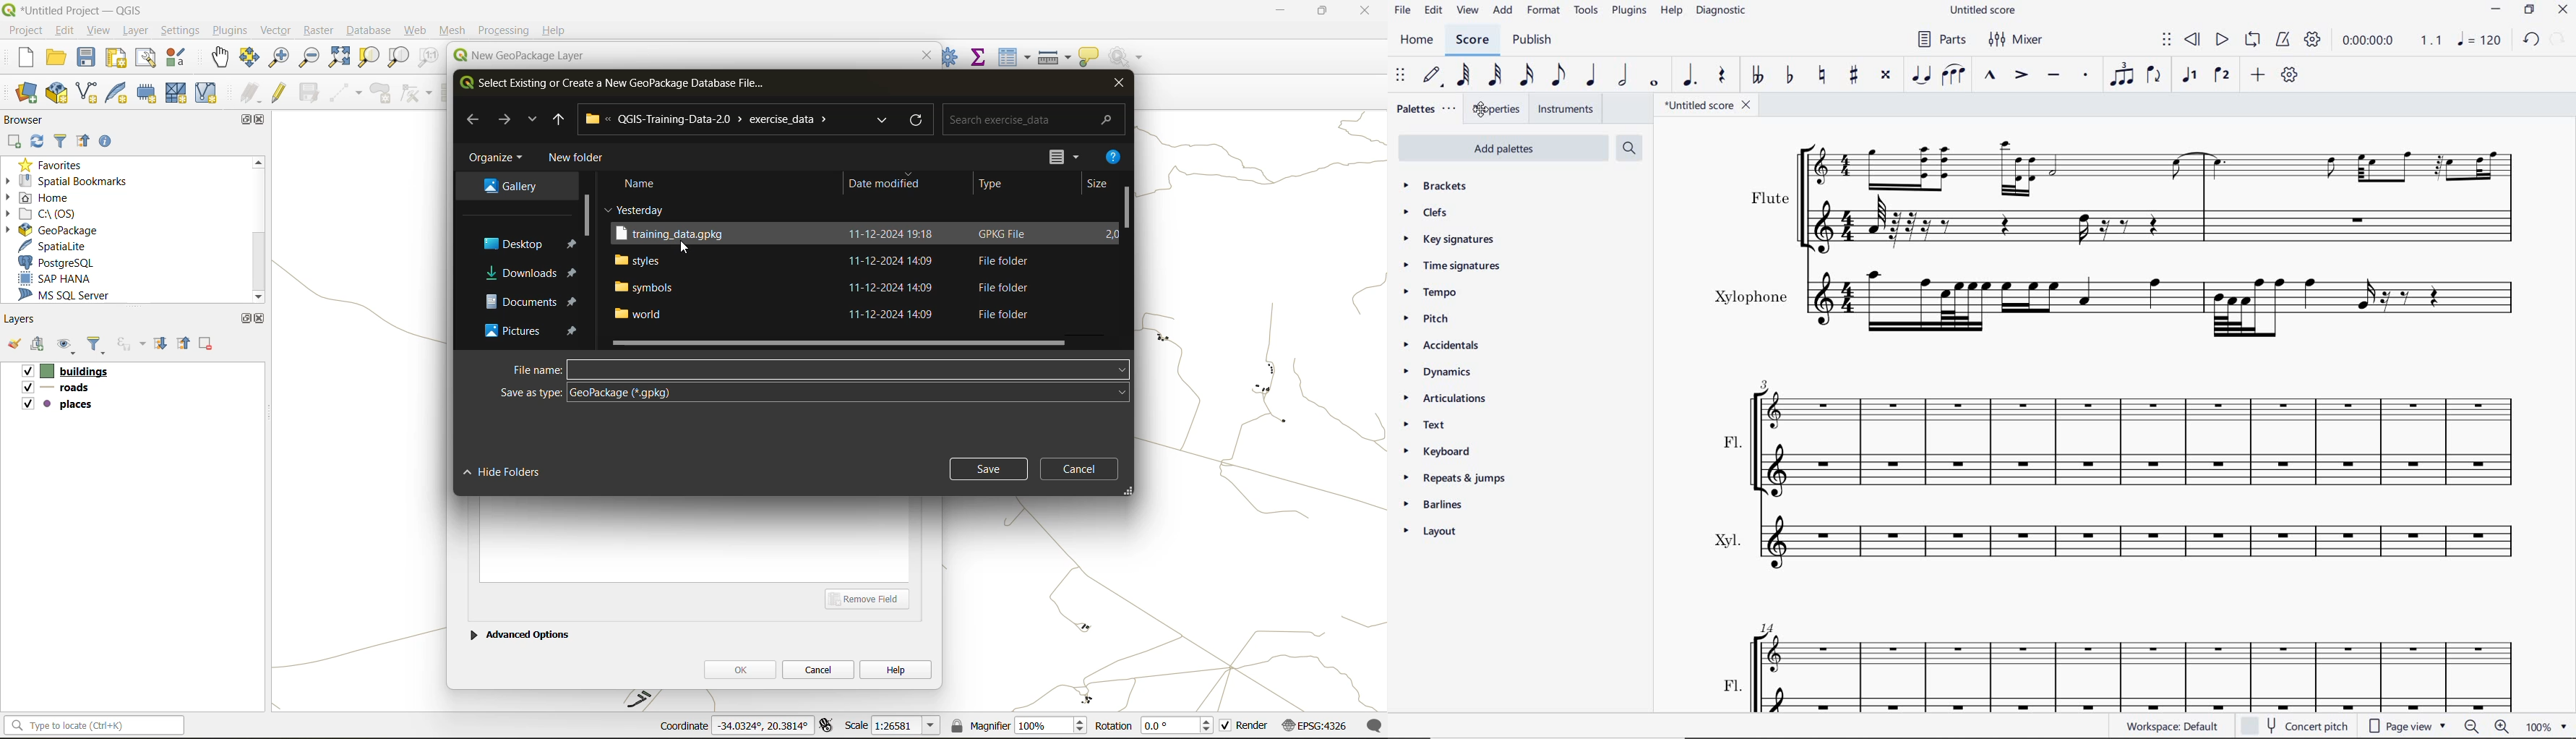 This screenshot has height=756, width=2576. I want to click on File folder, so click(1000, 314).